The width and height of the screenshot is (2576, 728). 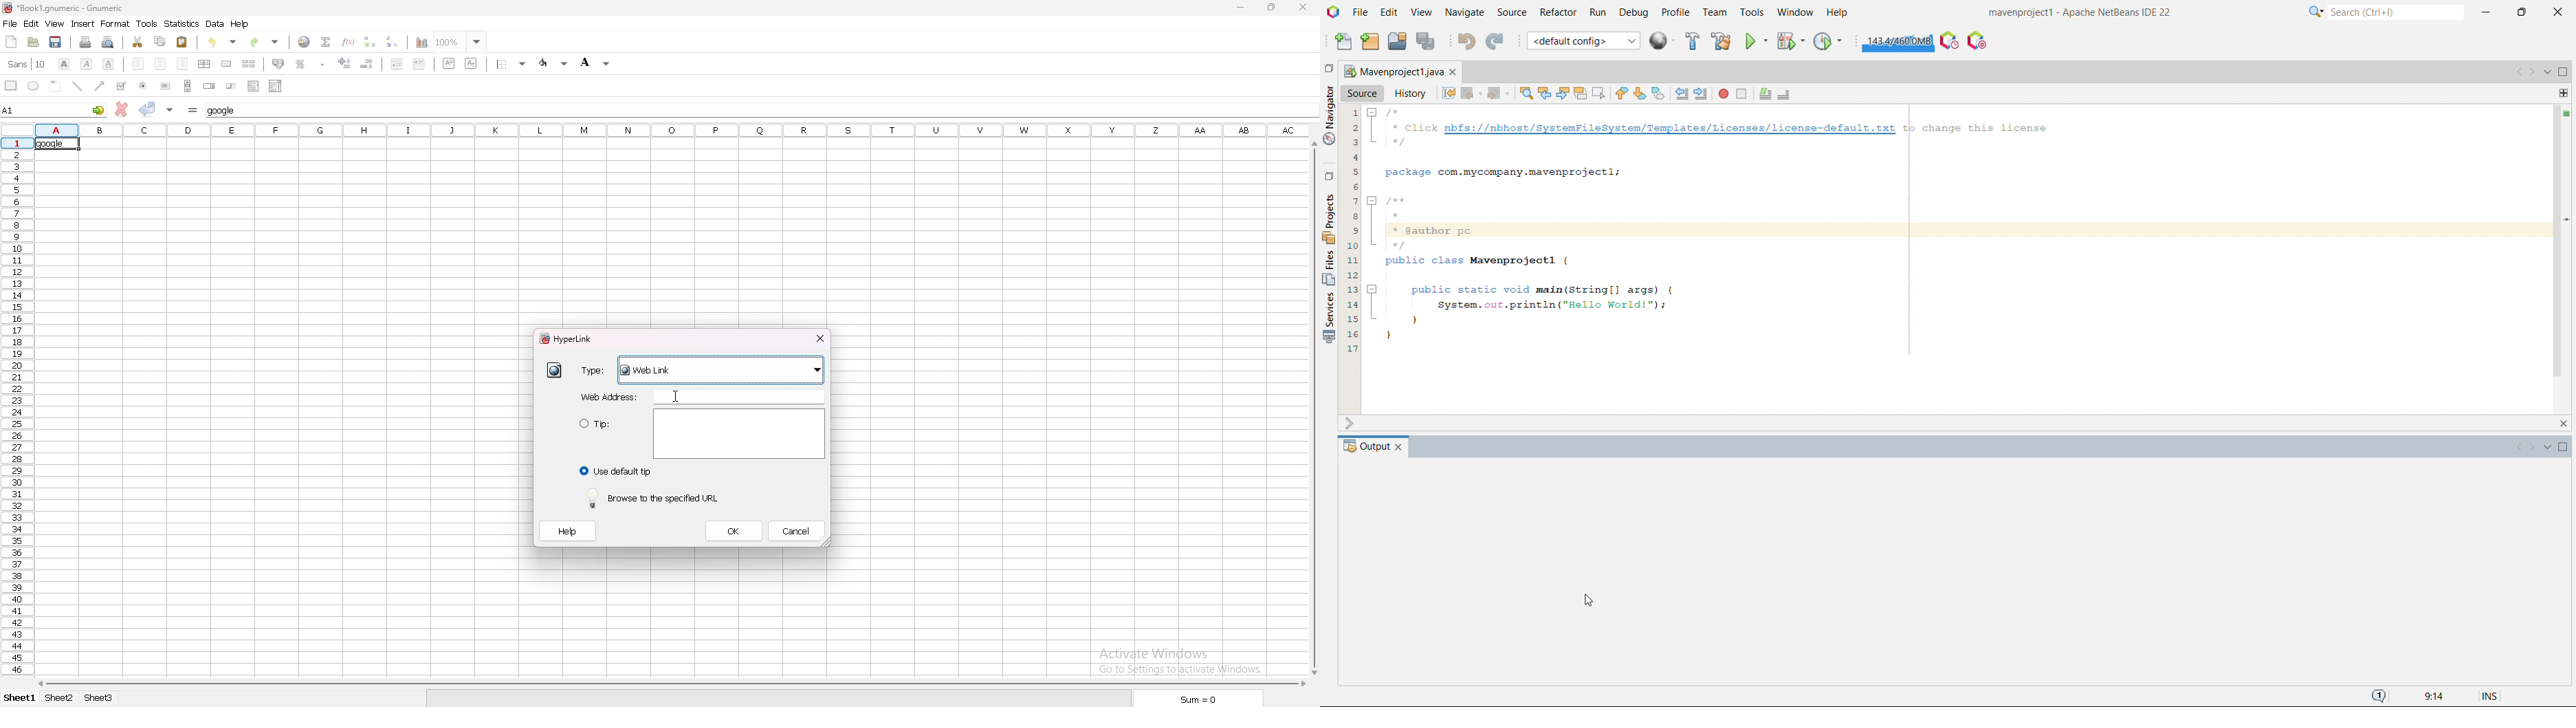 What do you see at coordinates (8, 8) in the screenshot?
I see `hyperlink logo` at bounding box center [8, 8].